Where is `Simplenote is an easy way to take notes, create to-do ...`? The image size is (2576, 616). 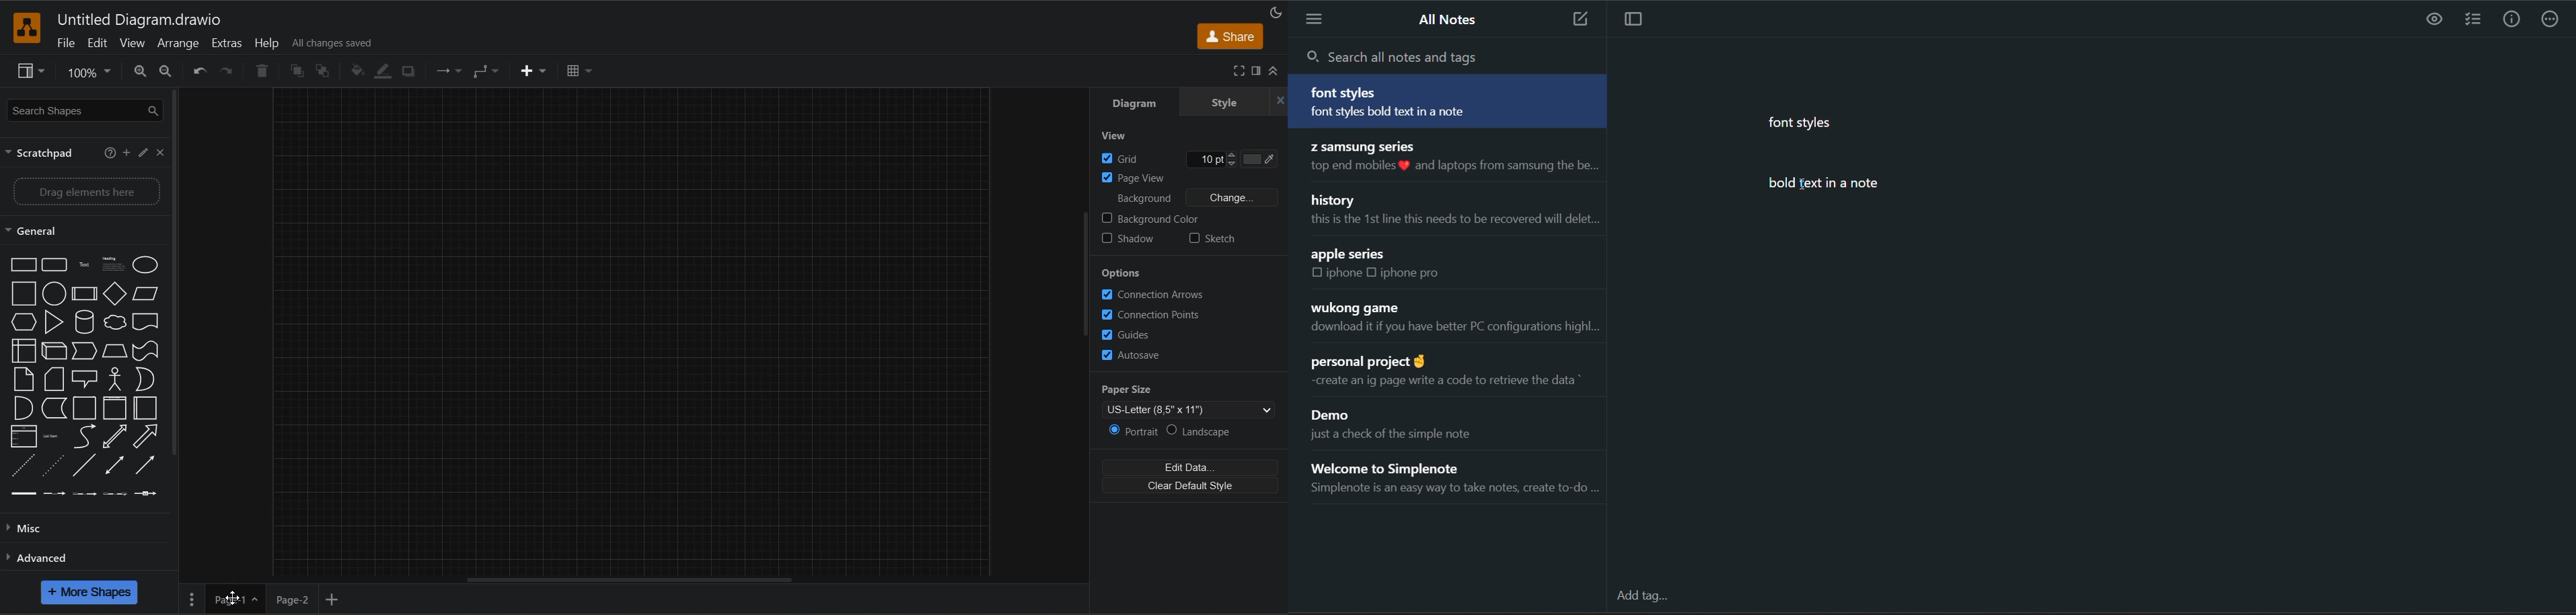 Simplenote is an easy way to take notes, create to-do ... is located at coordinates (1453, 491).